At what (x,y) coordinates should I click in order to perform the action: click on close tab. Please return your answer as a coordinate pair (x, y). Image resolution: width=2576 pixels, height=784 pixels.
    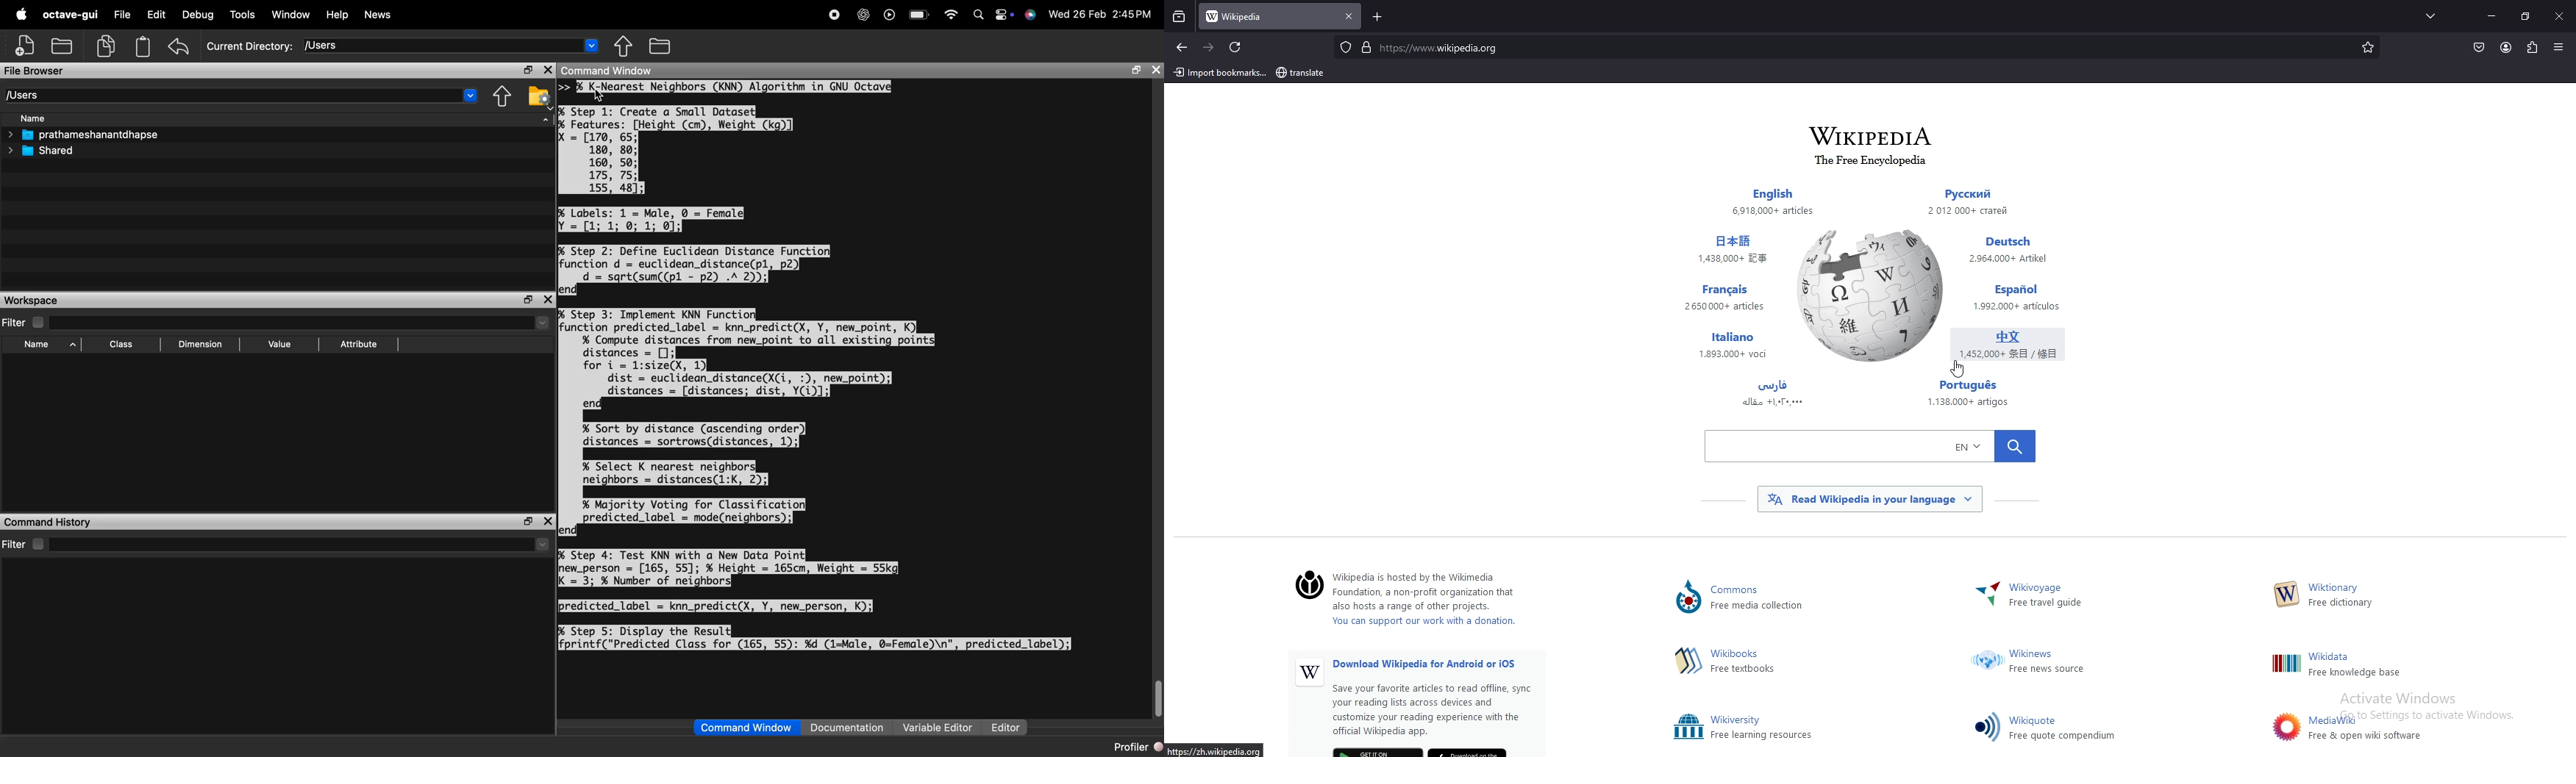
    Looking at the image, I should click on (1349, 16).